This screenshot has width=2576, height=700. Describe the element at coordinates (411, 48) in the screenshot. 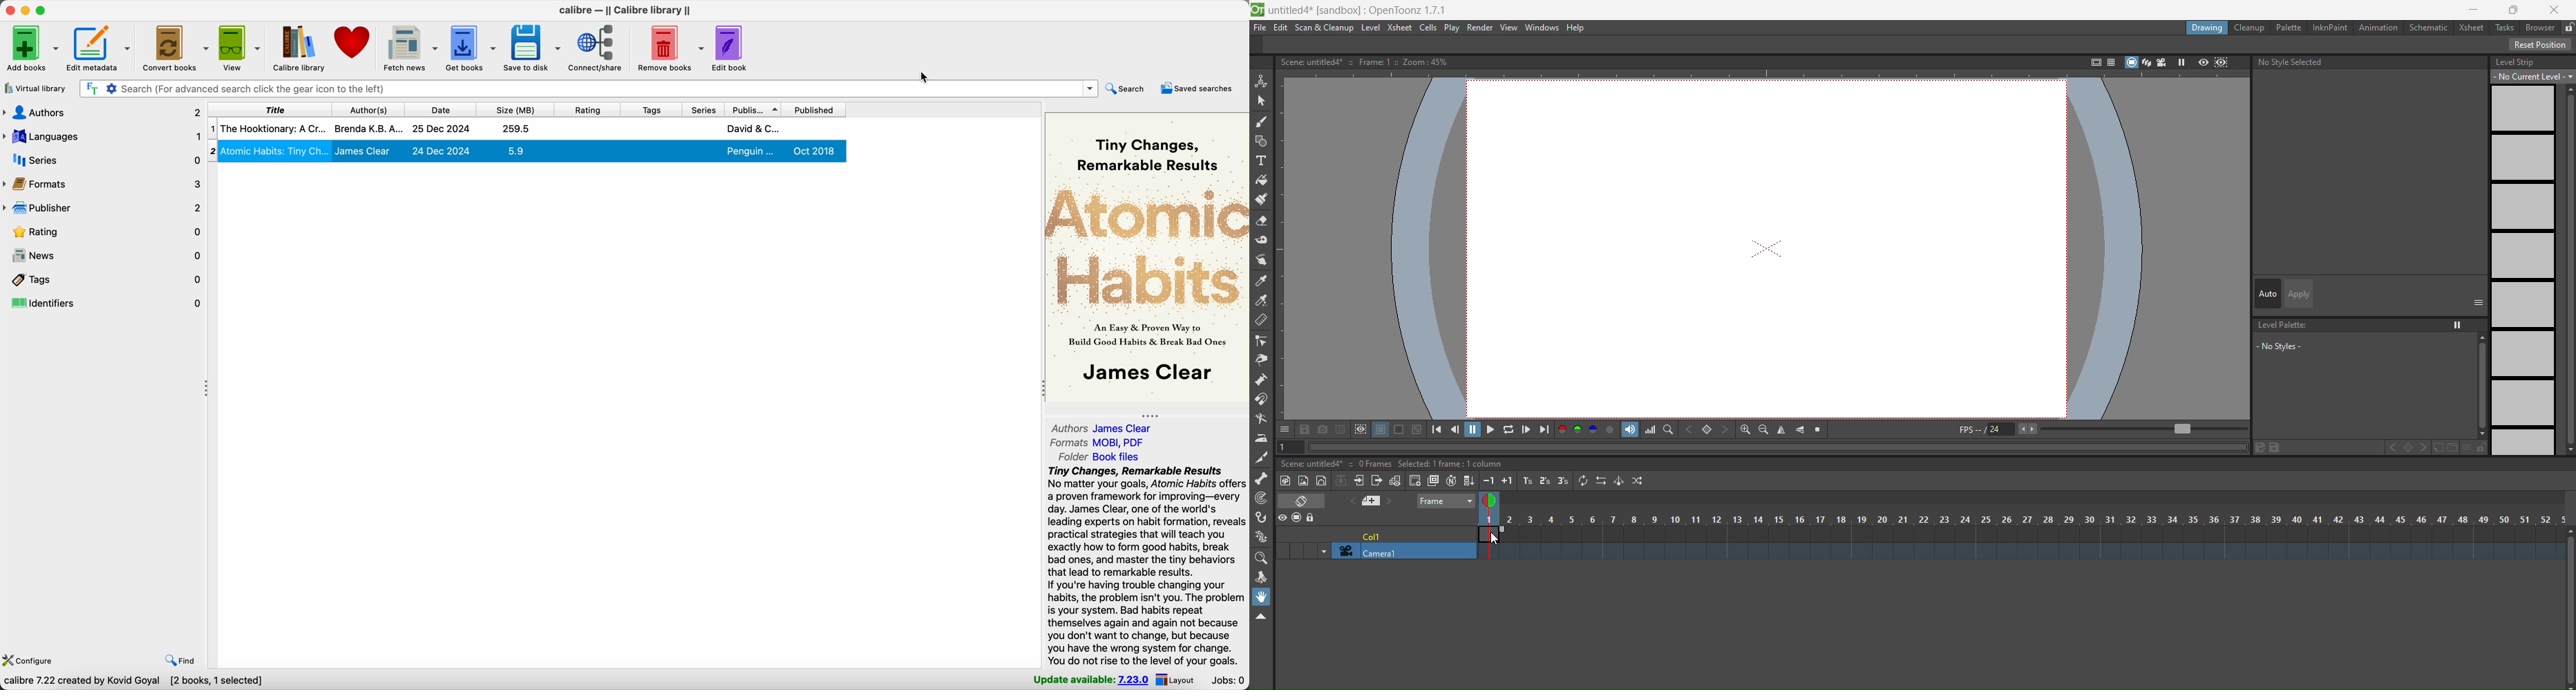

I see `fetch news` at that location.